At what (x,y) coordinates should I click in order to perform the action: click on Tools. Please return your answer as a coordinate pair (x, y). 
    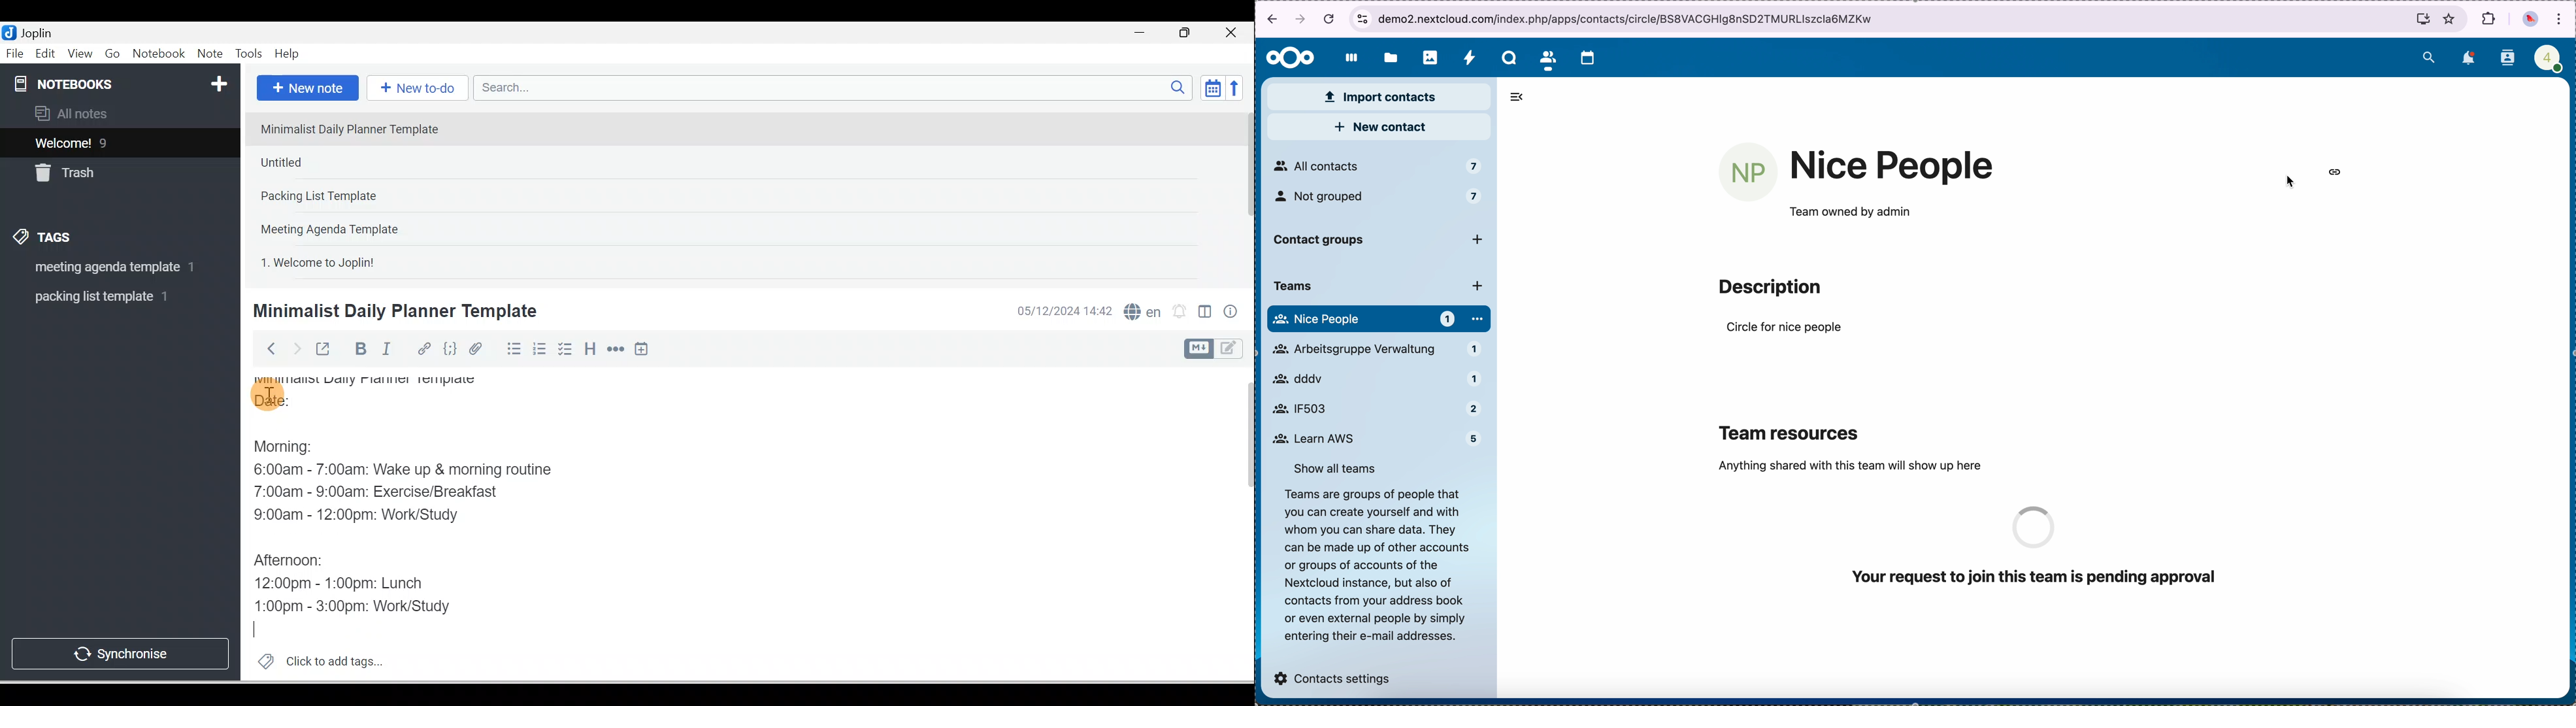
    Looking at the image, I should click on (248, 54).